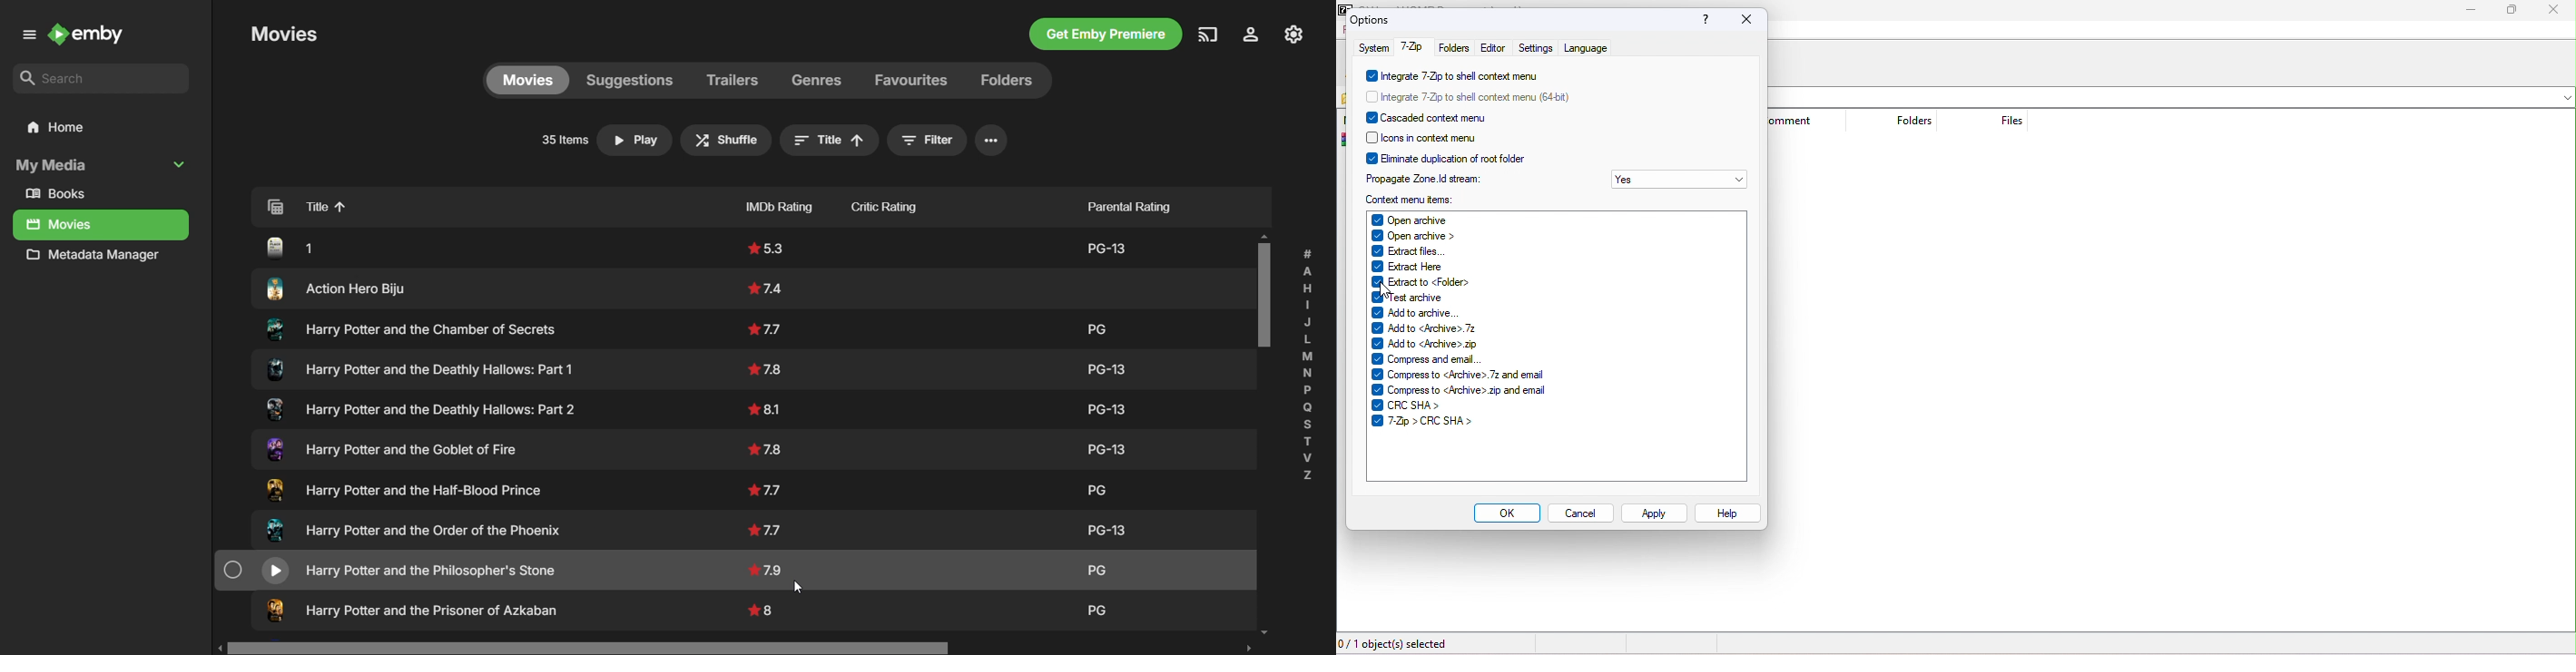  What do you see at coordinates (1535, 48) in the screenshot?
I see `settings` at bounding box center [1535, 48].